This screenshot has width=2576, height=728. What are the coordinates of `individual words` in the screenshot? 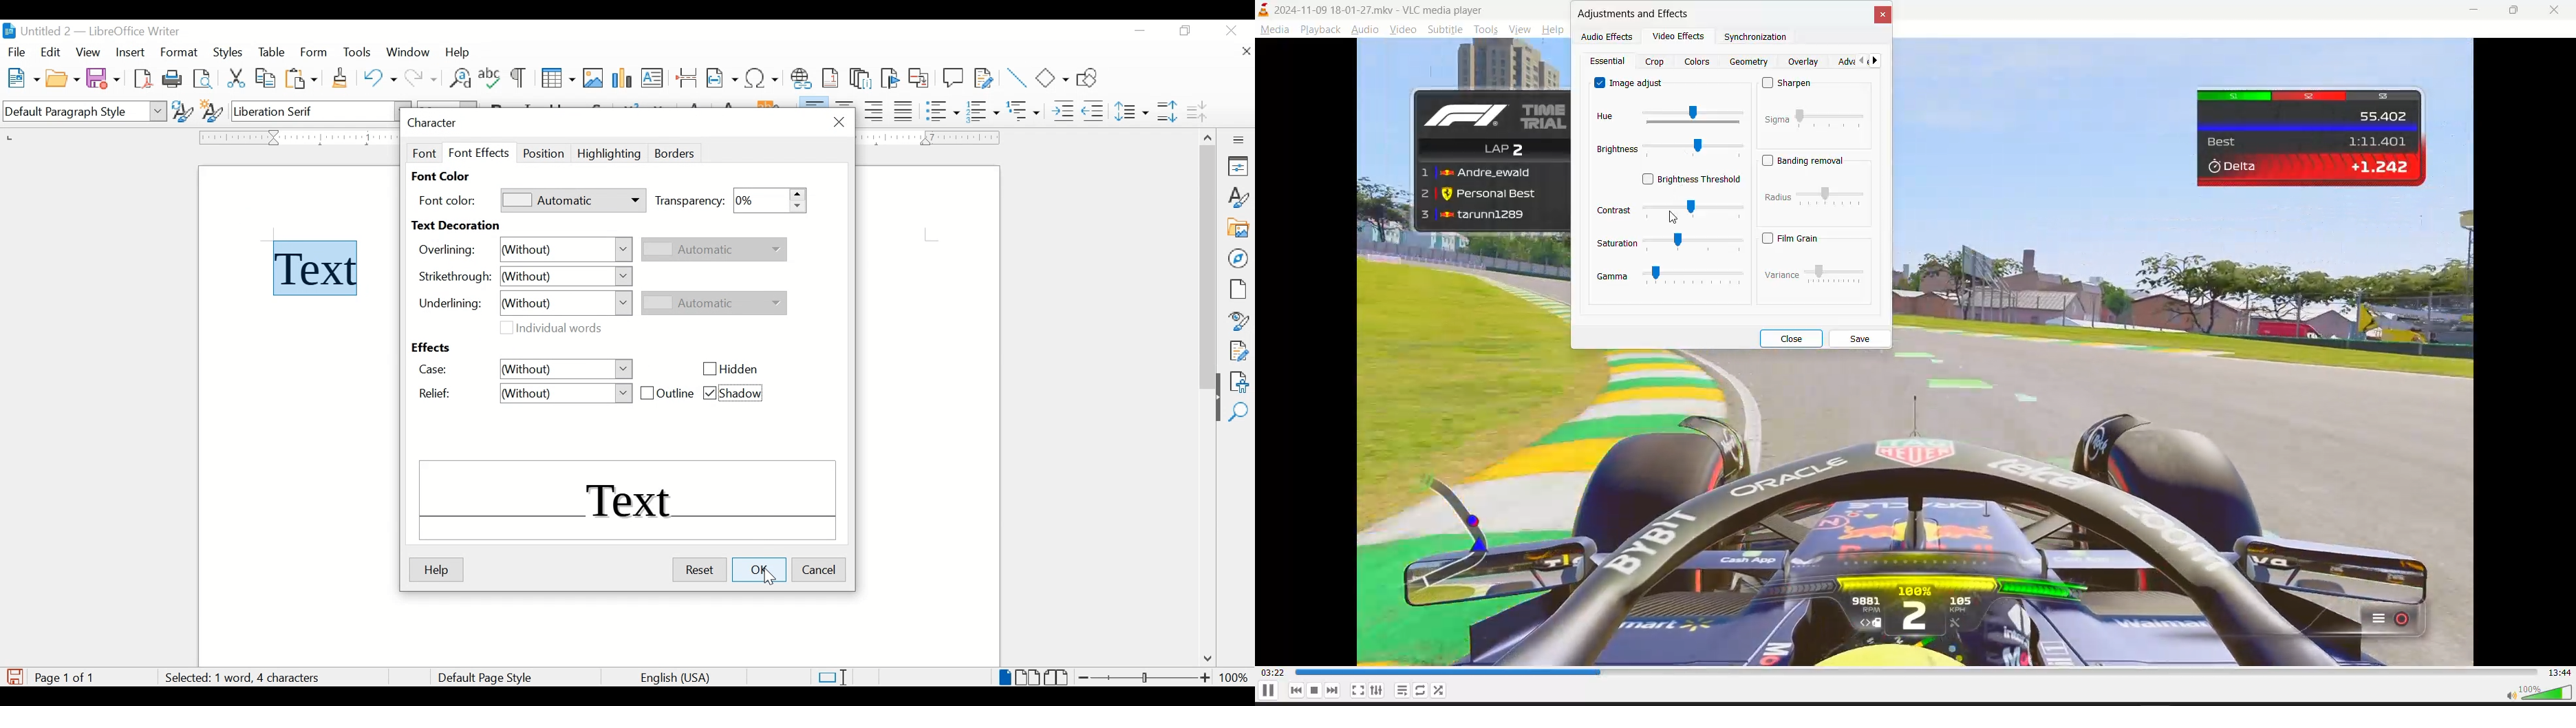 It's located at (551, 329).